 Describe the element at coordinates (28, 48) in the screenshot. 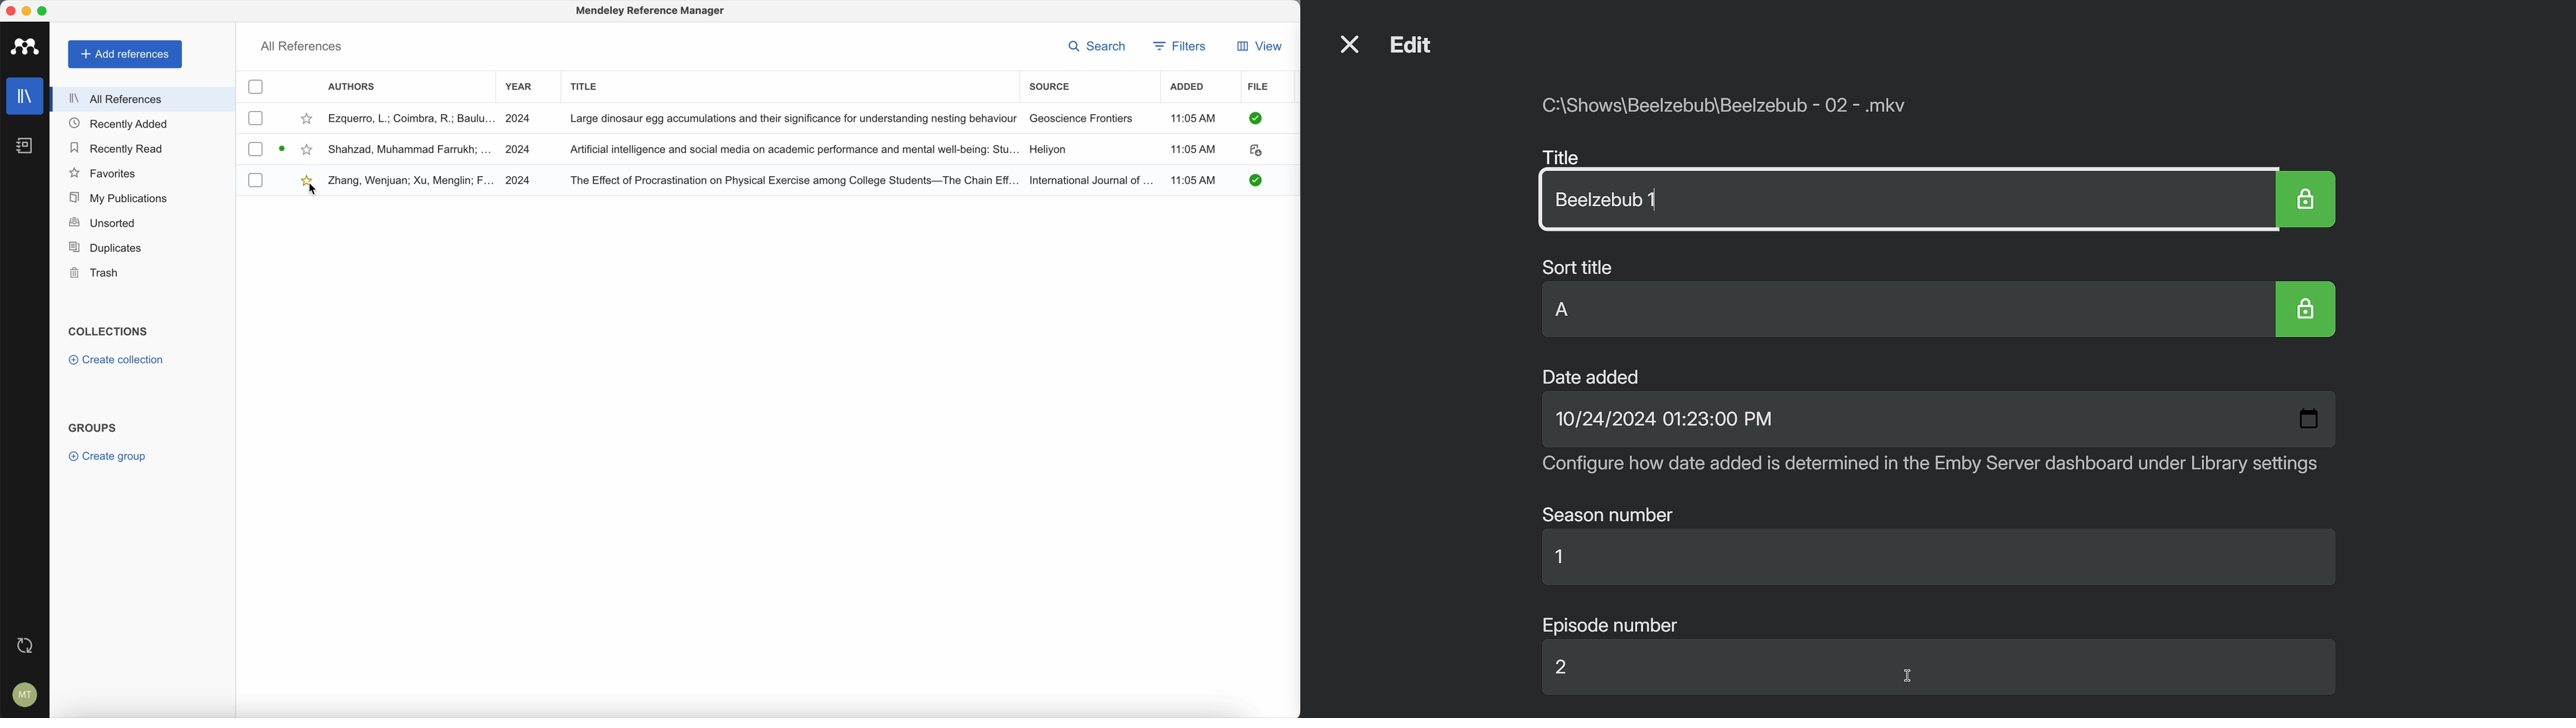

I see `Mendeley logo` at that location.